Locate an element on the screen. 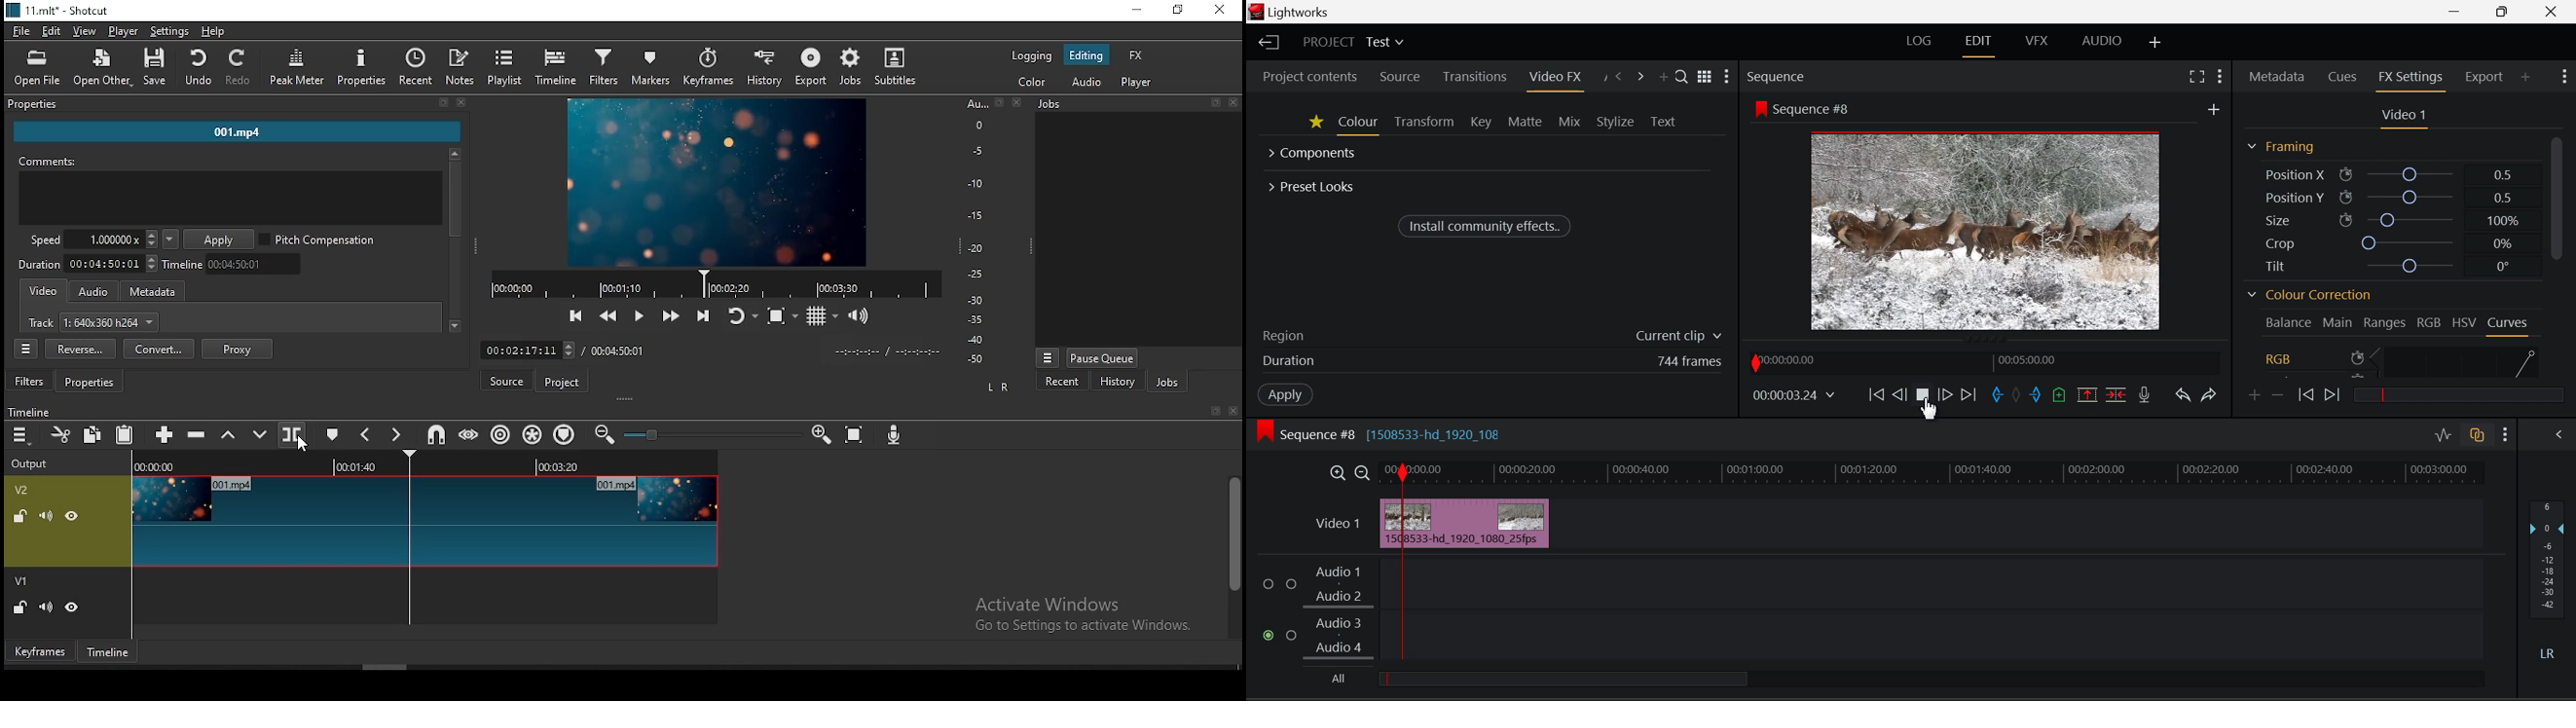  V2 is located at coordinates (24, 490).